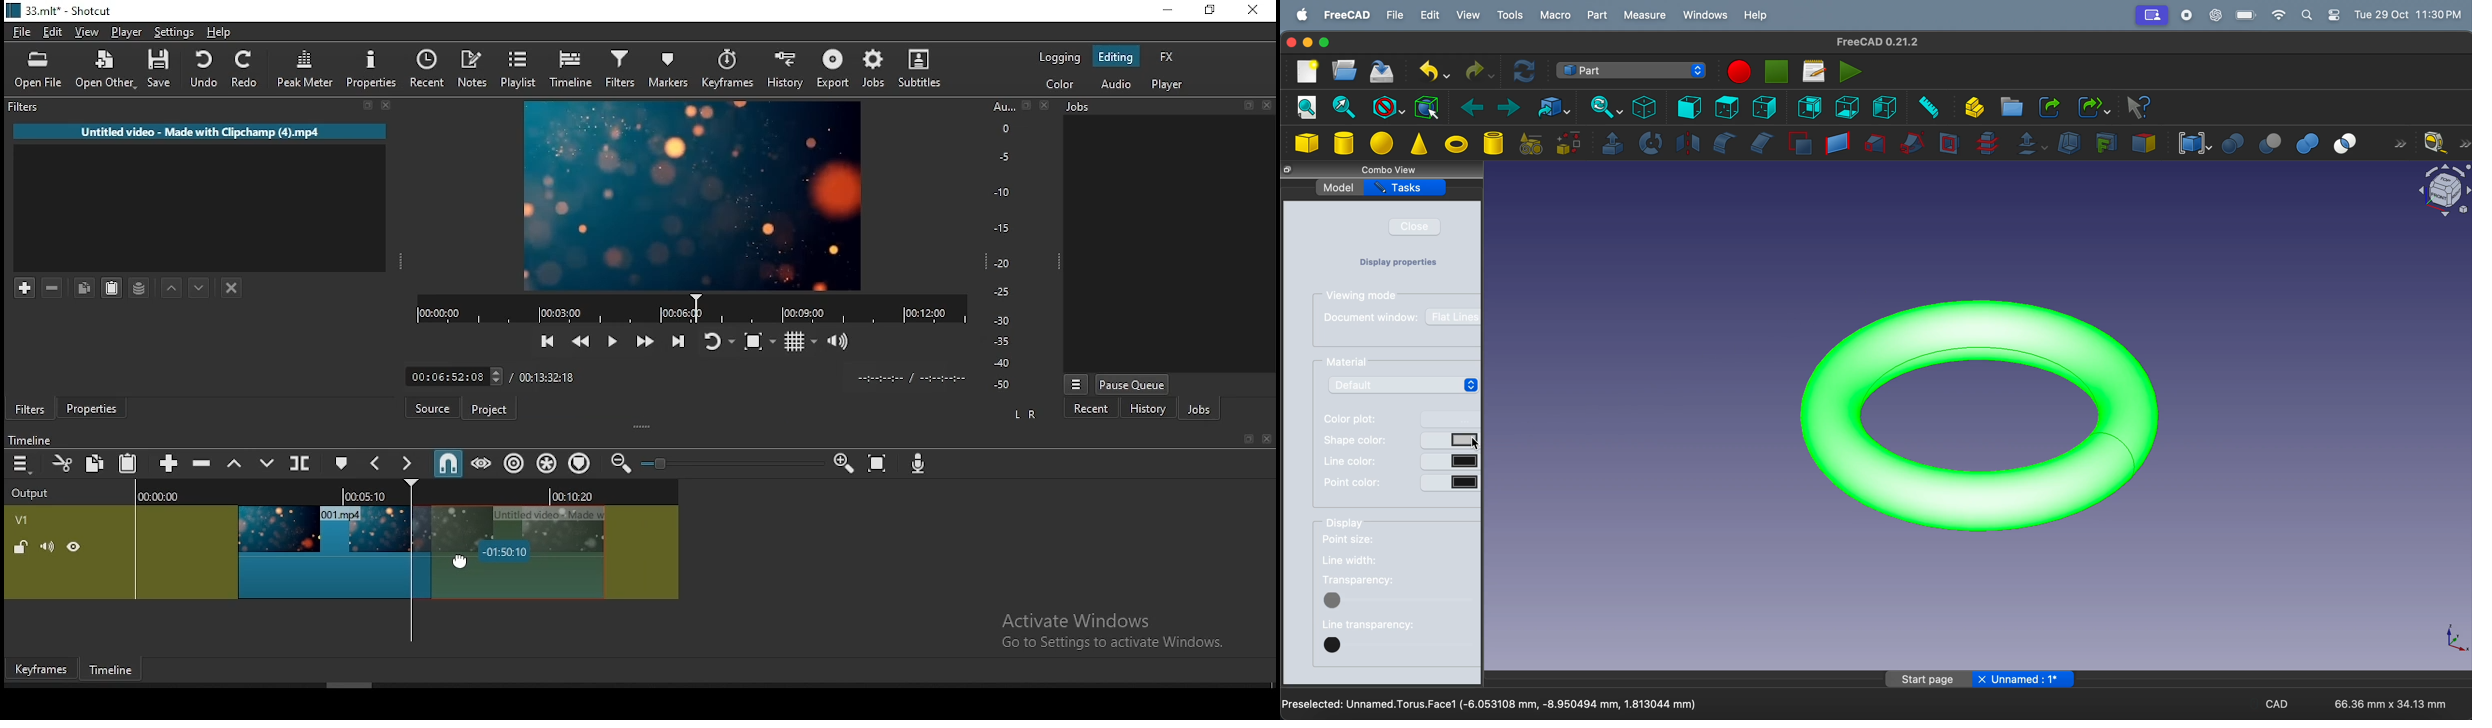 The height and width of the screenshot is (728, 2492). Describe the element at coordinates (1211, 11) in the screenshot. I see `maximise` at that location.